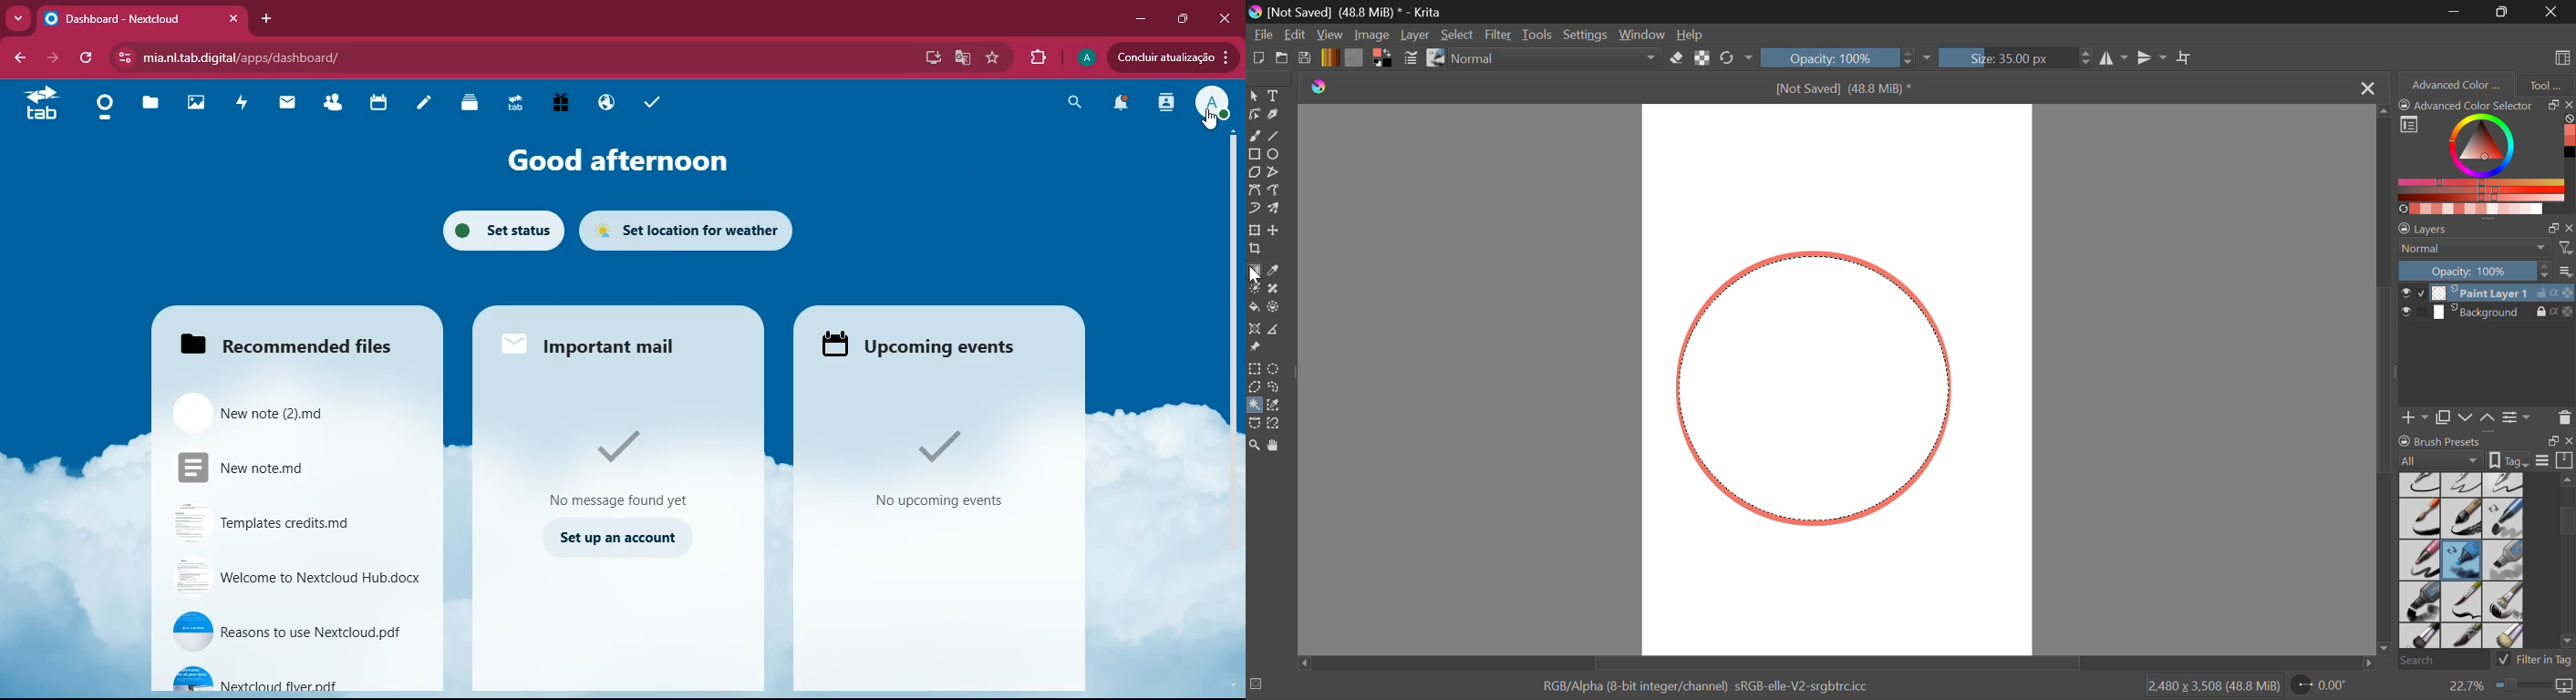  Describe the element at coordinates (929, 59) in the screenshot. I see `desktop` at that location.